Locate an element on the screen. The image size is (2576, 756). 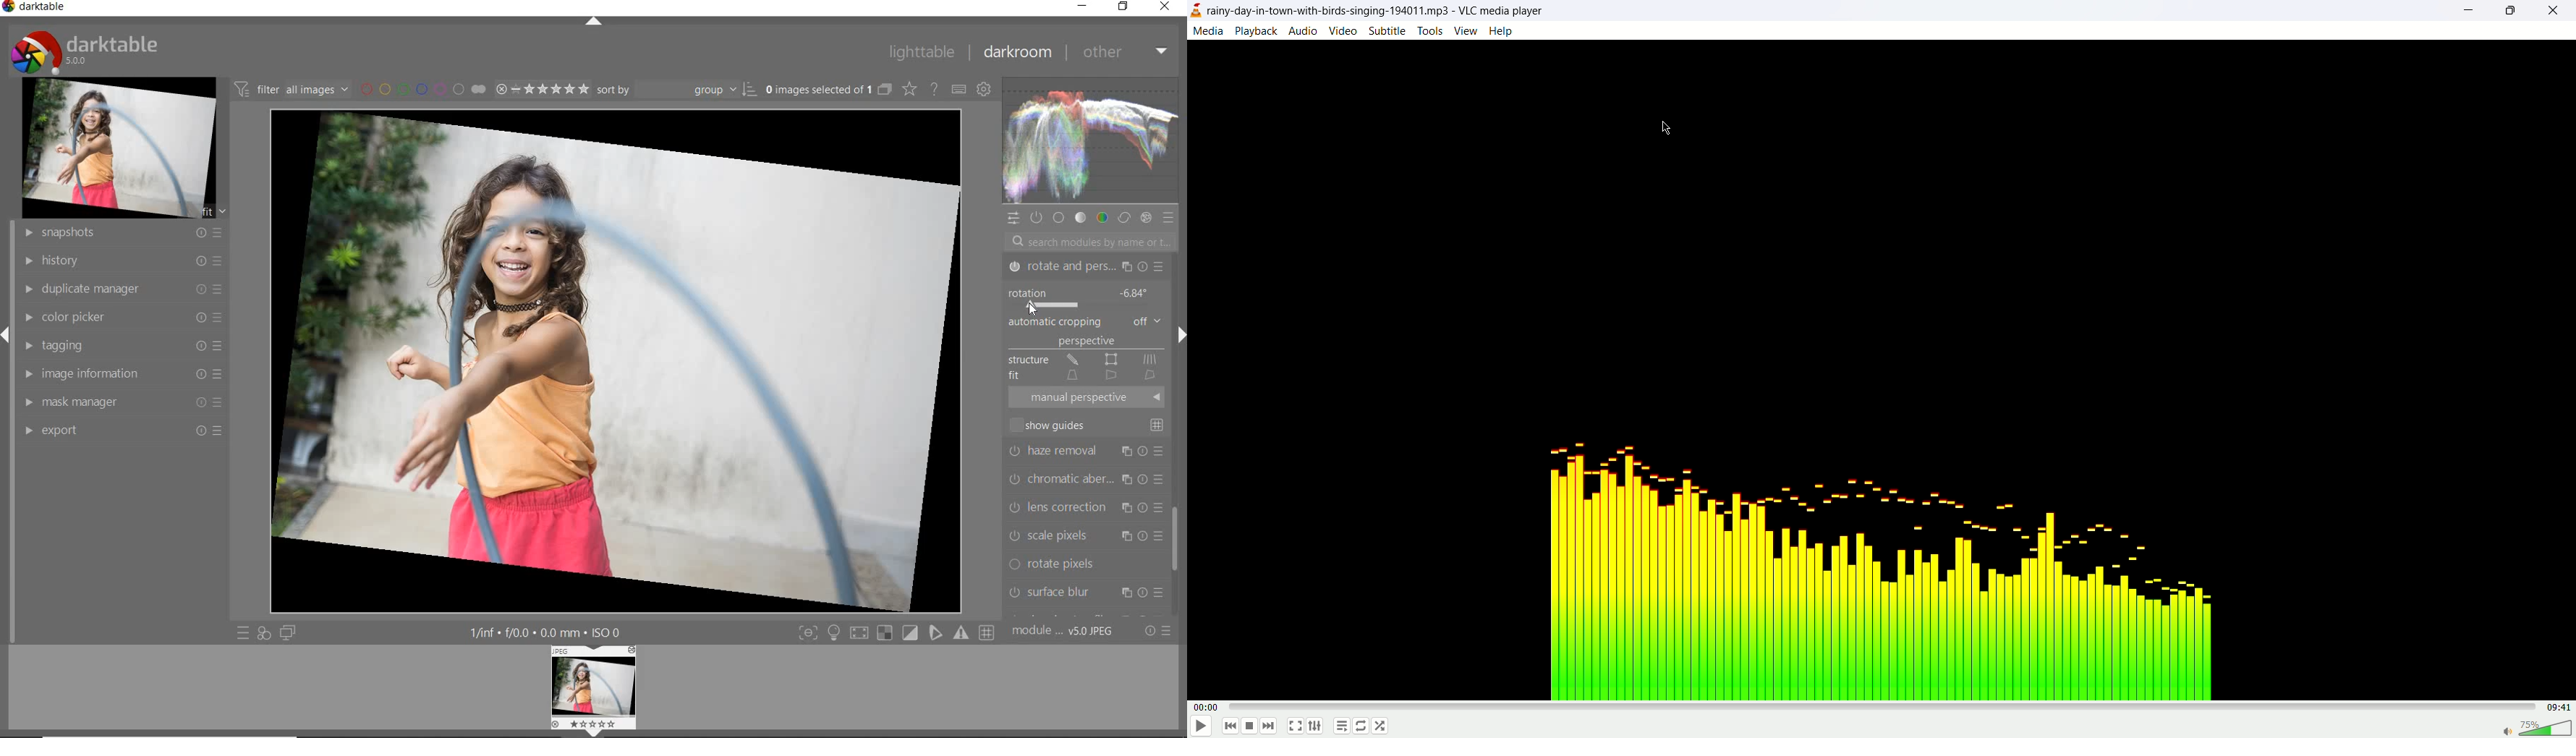
expand/collapse is located at coordinates (1182, 336).